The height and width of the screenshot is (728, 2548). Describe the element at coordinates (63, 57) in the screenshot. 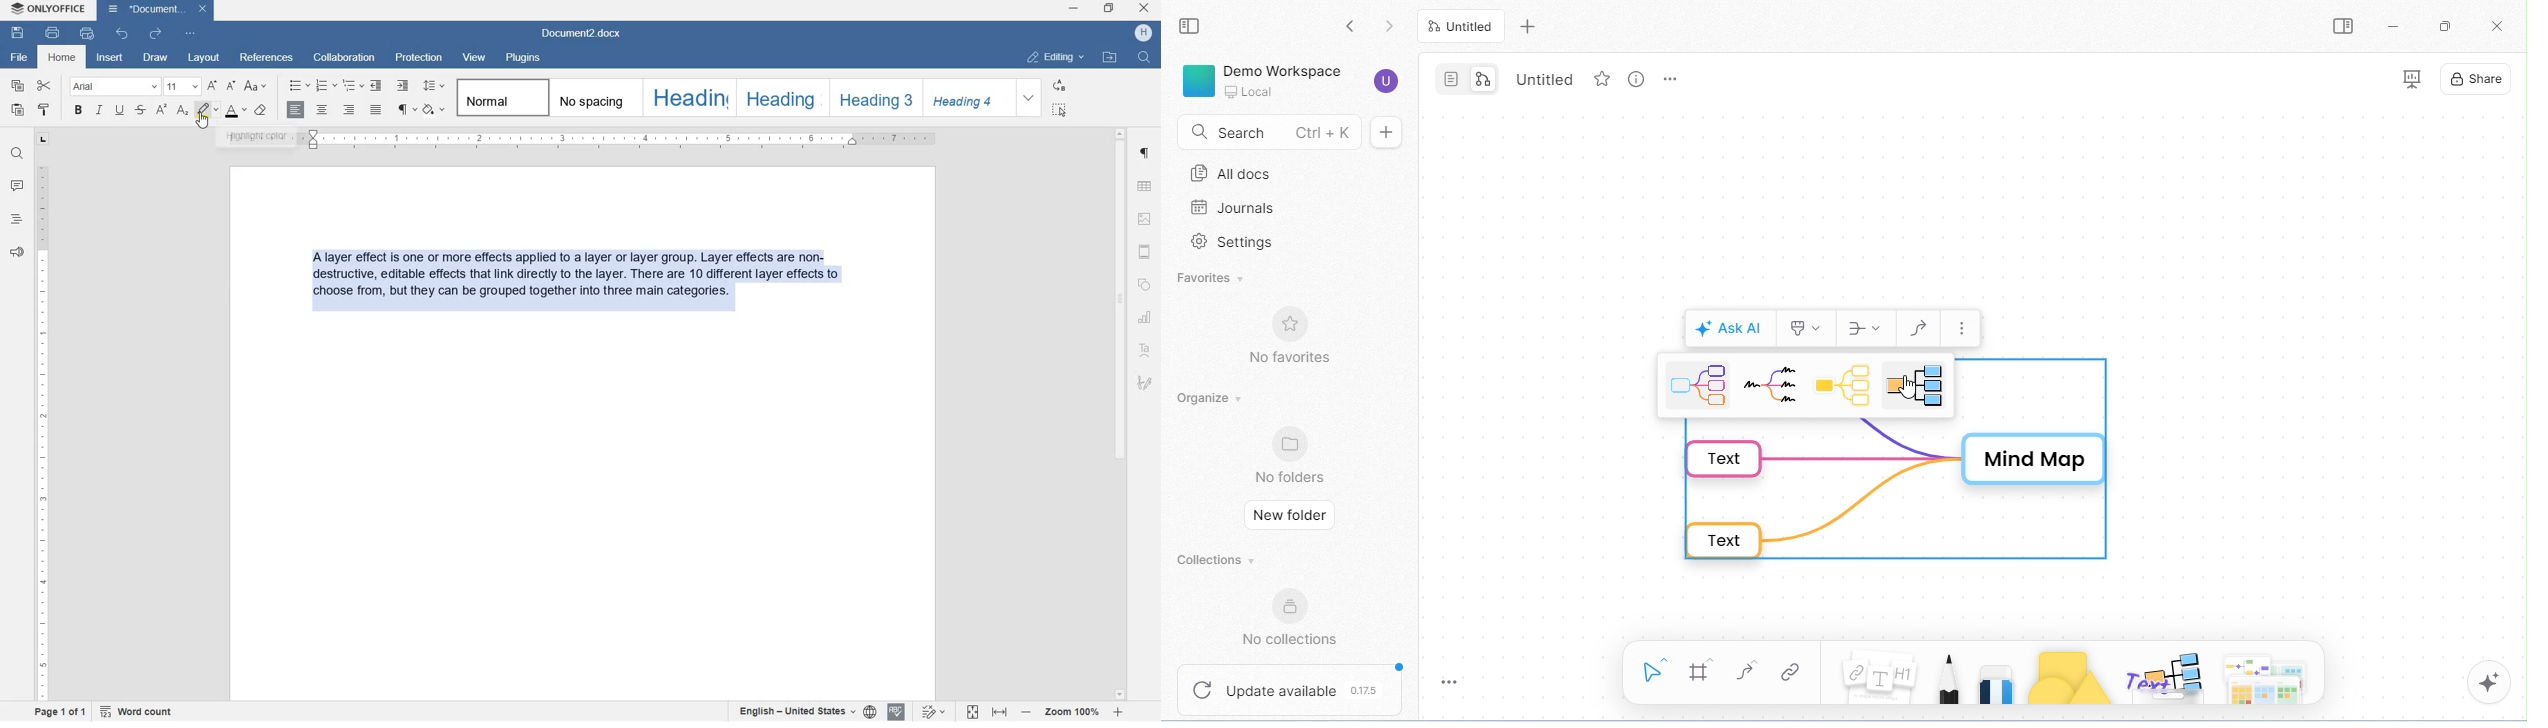

I see `HOME` at that location.